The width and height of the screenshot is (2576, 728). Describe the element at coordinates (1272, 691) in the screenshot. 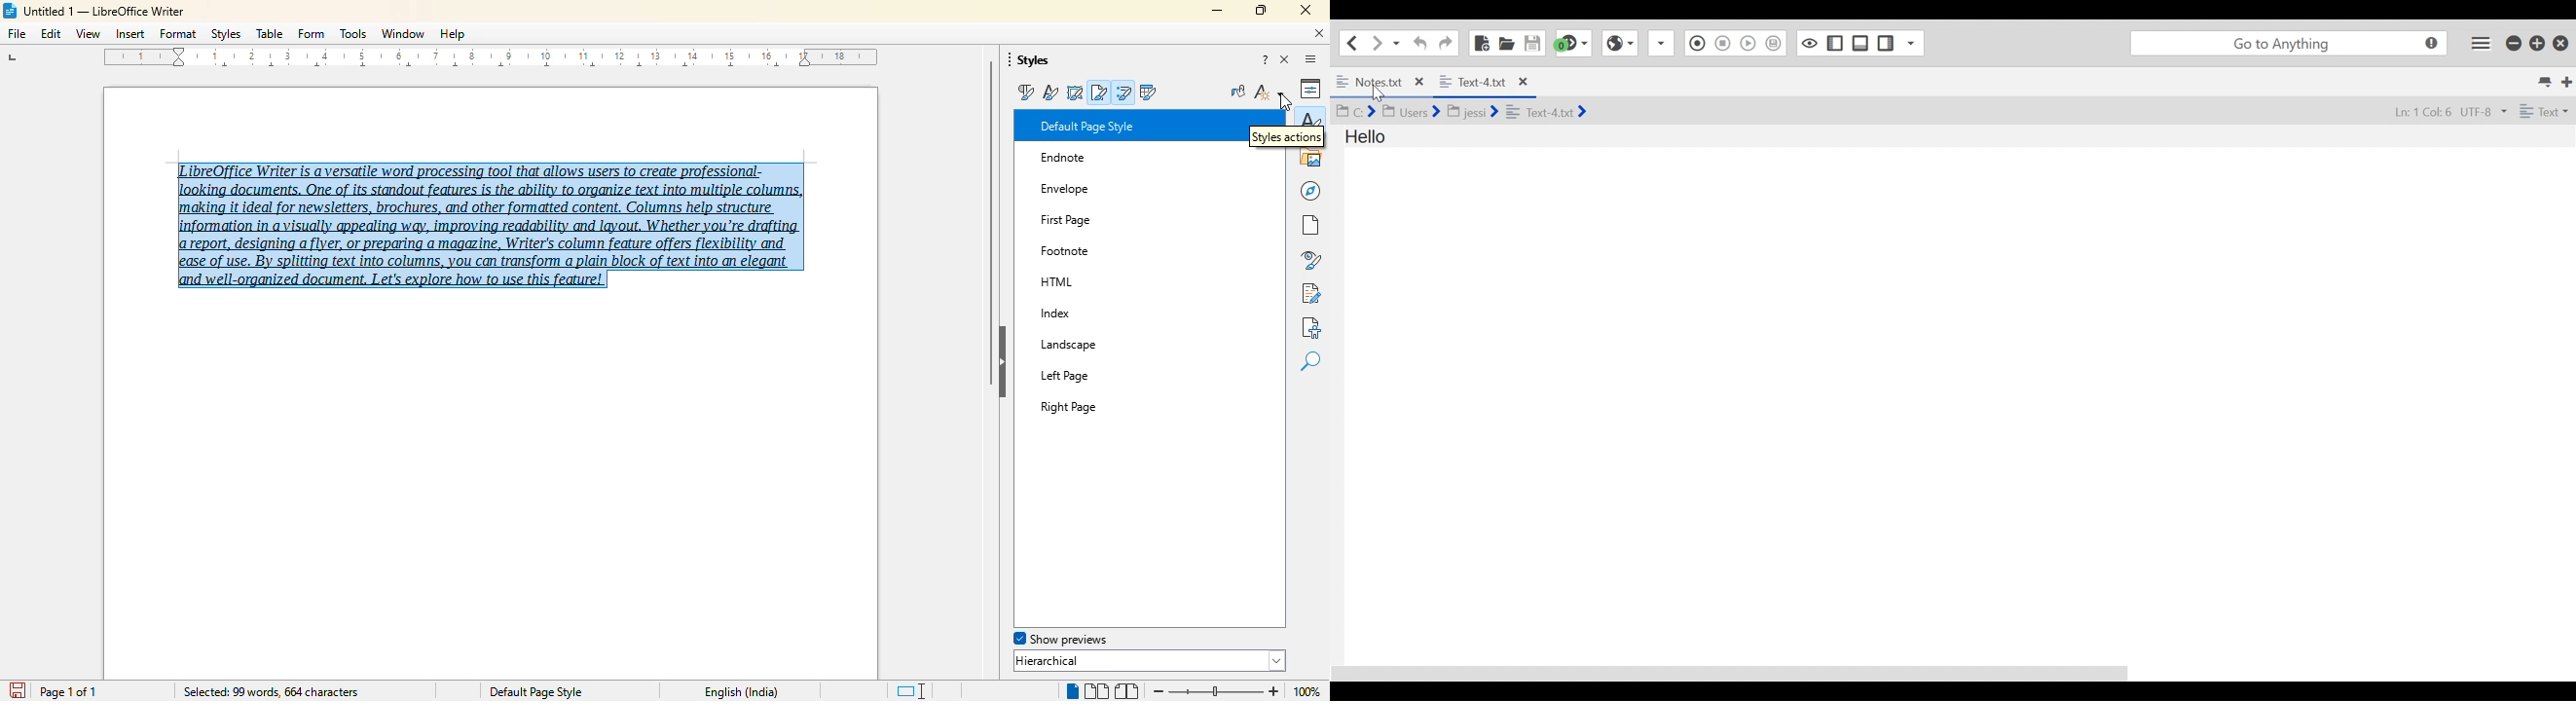

I see `zoom in` at that location.